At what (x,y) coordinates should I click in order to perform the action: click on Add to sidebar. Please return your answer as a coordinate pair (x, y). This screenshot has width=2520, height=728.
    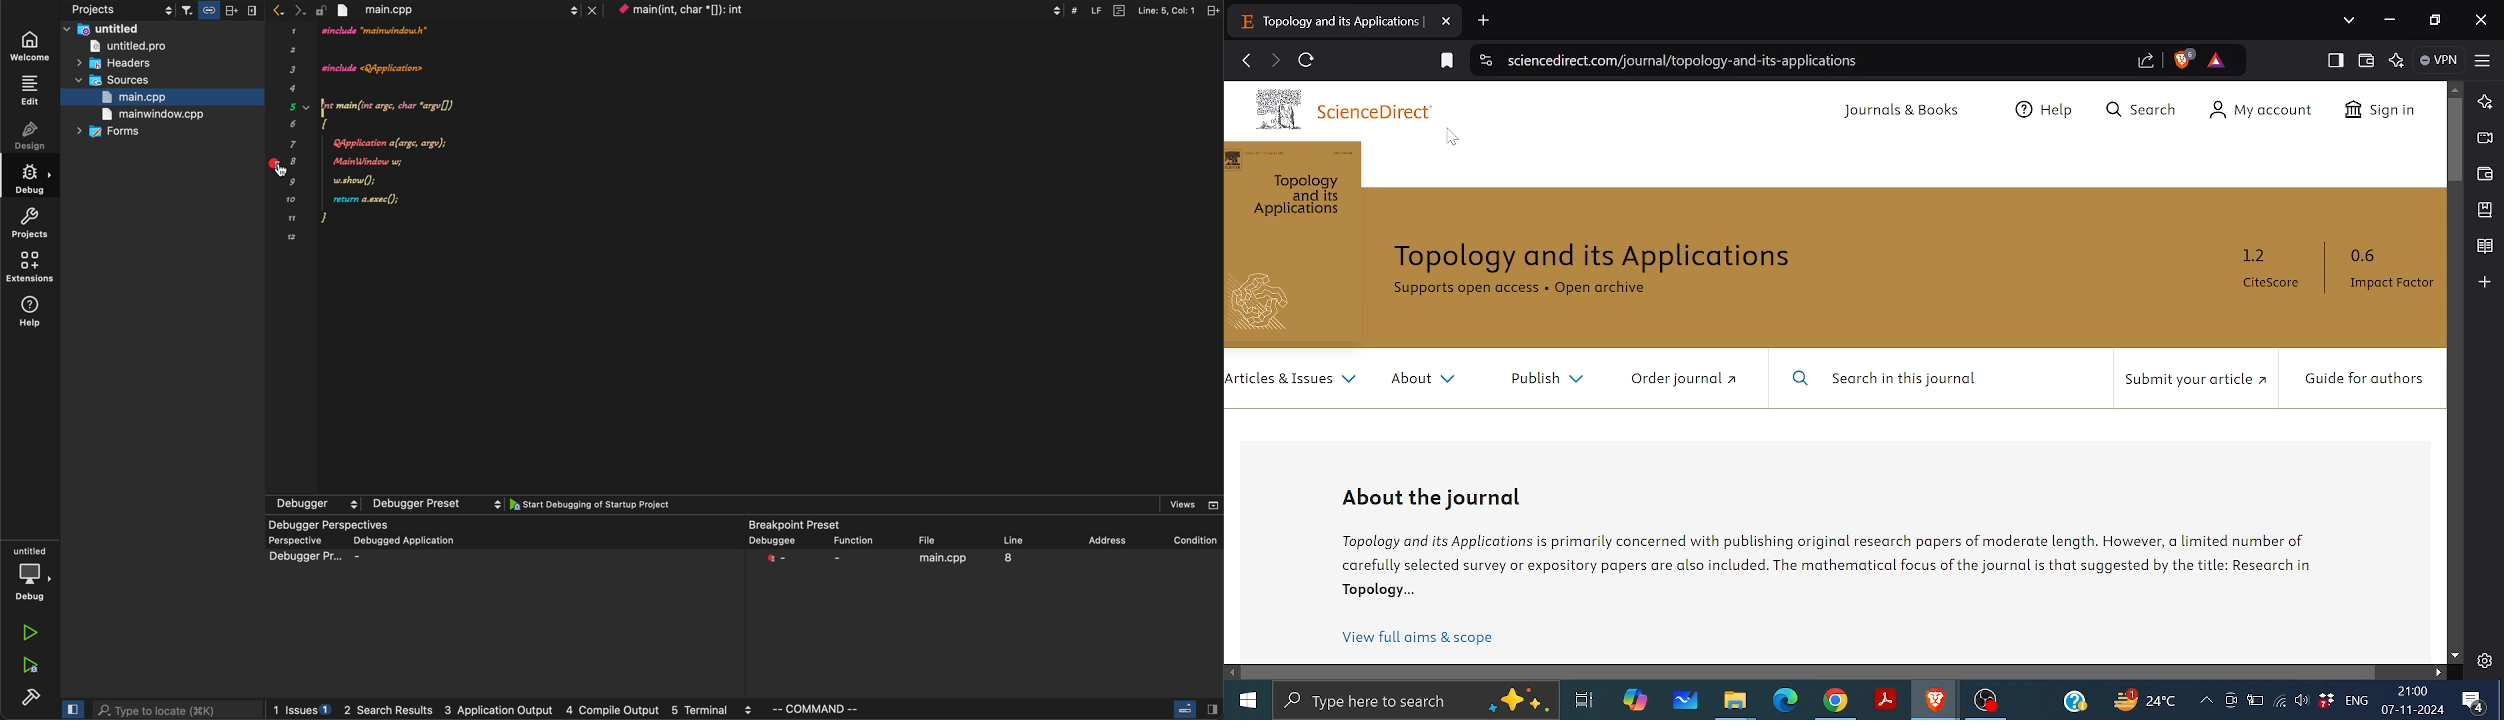
    Looking at the image, I should click on (2483, 282).